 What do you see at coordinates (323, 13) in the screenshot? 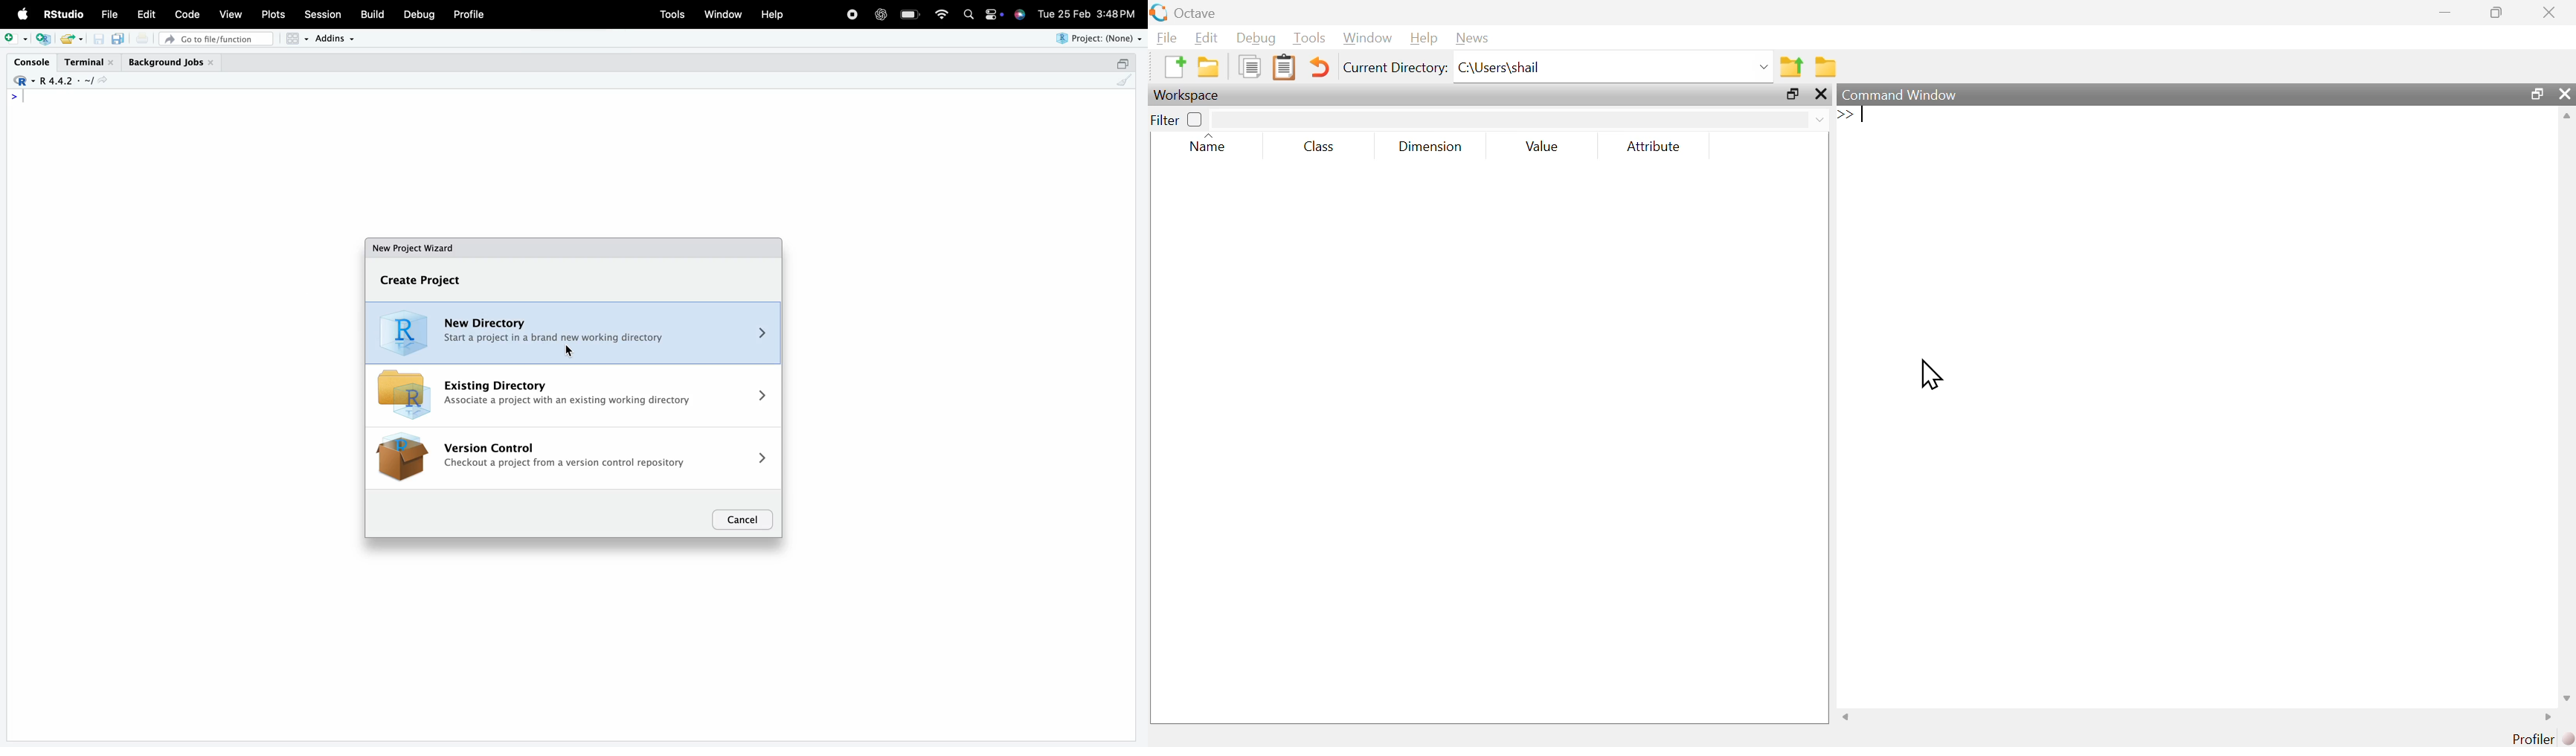
I see `Session` at bounding box center [323, 13].